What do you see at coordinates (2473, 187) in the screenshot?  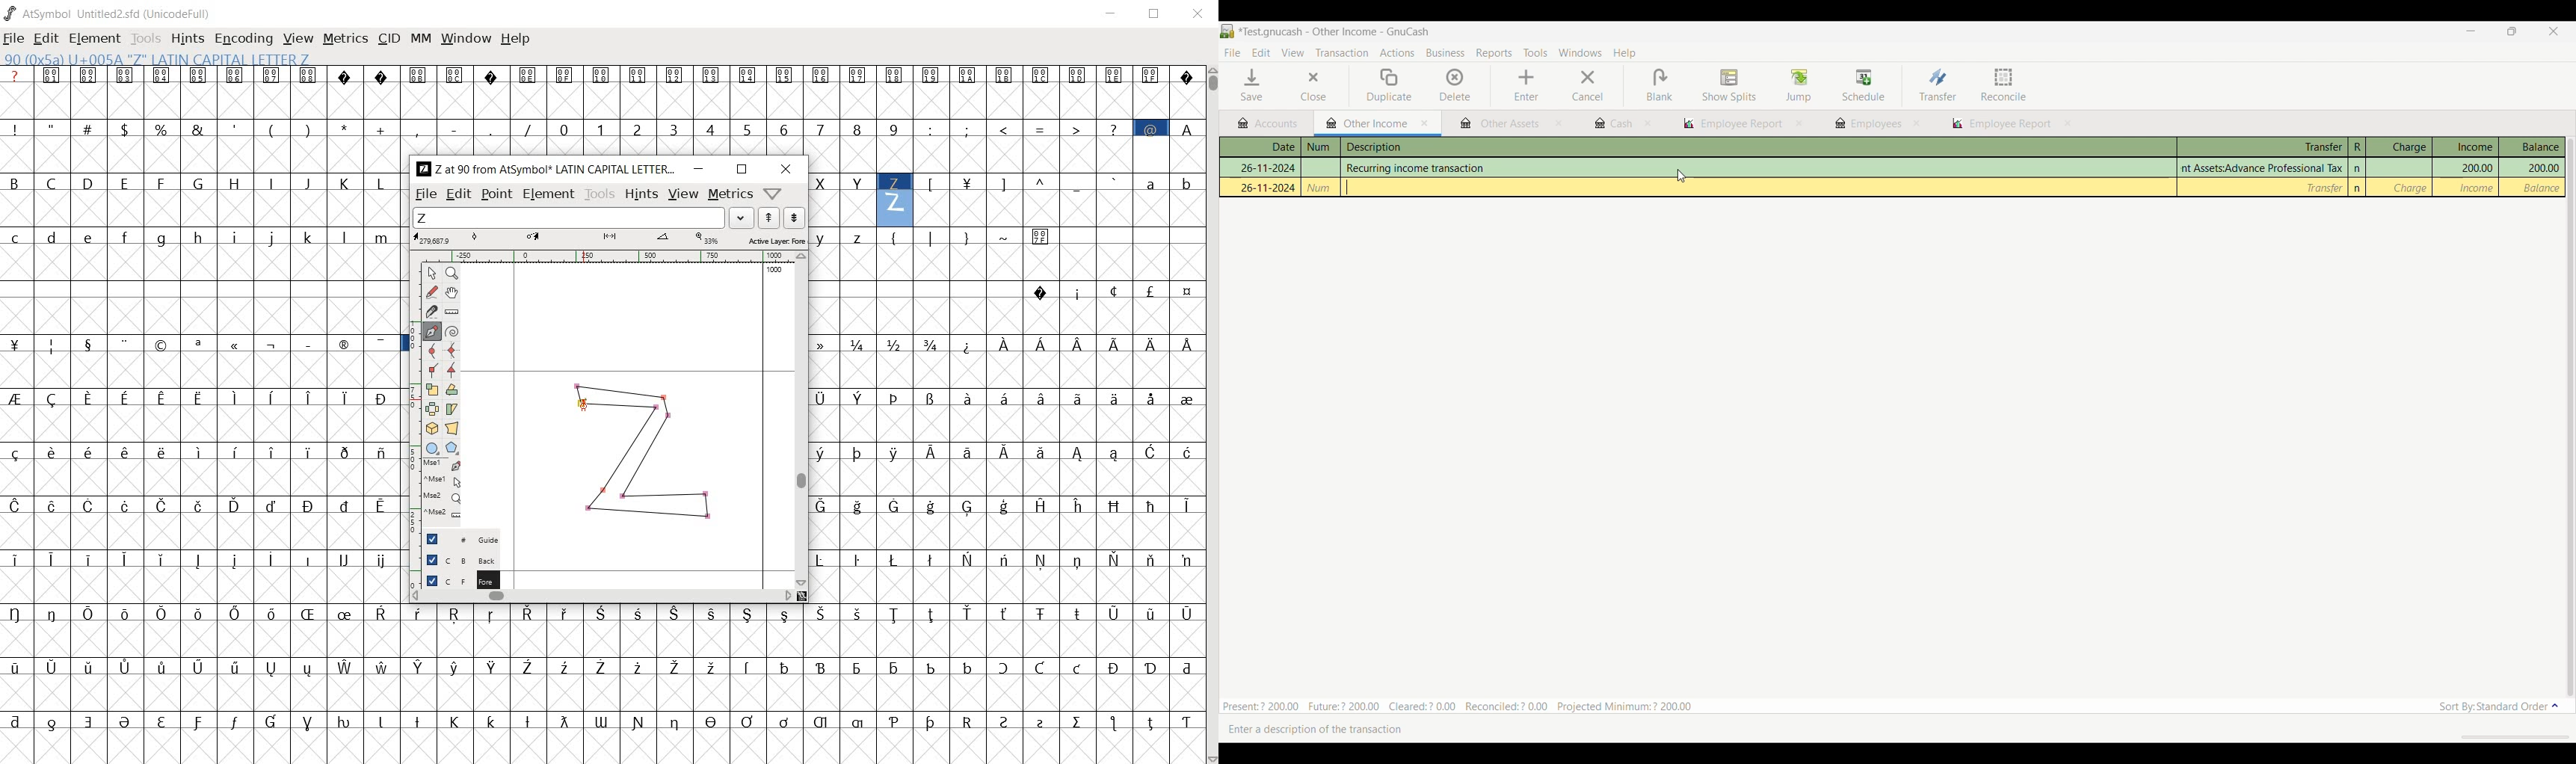 I see `Income` at bounding box center [2473, 187].